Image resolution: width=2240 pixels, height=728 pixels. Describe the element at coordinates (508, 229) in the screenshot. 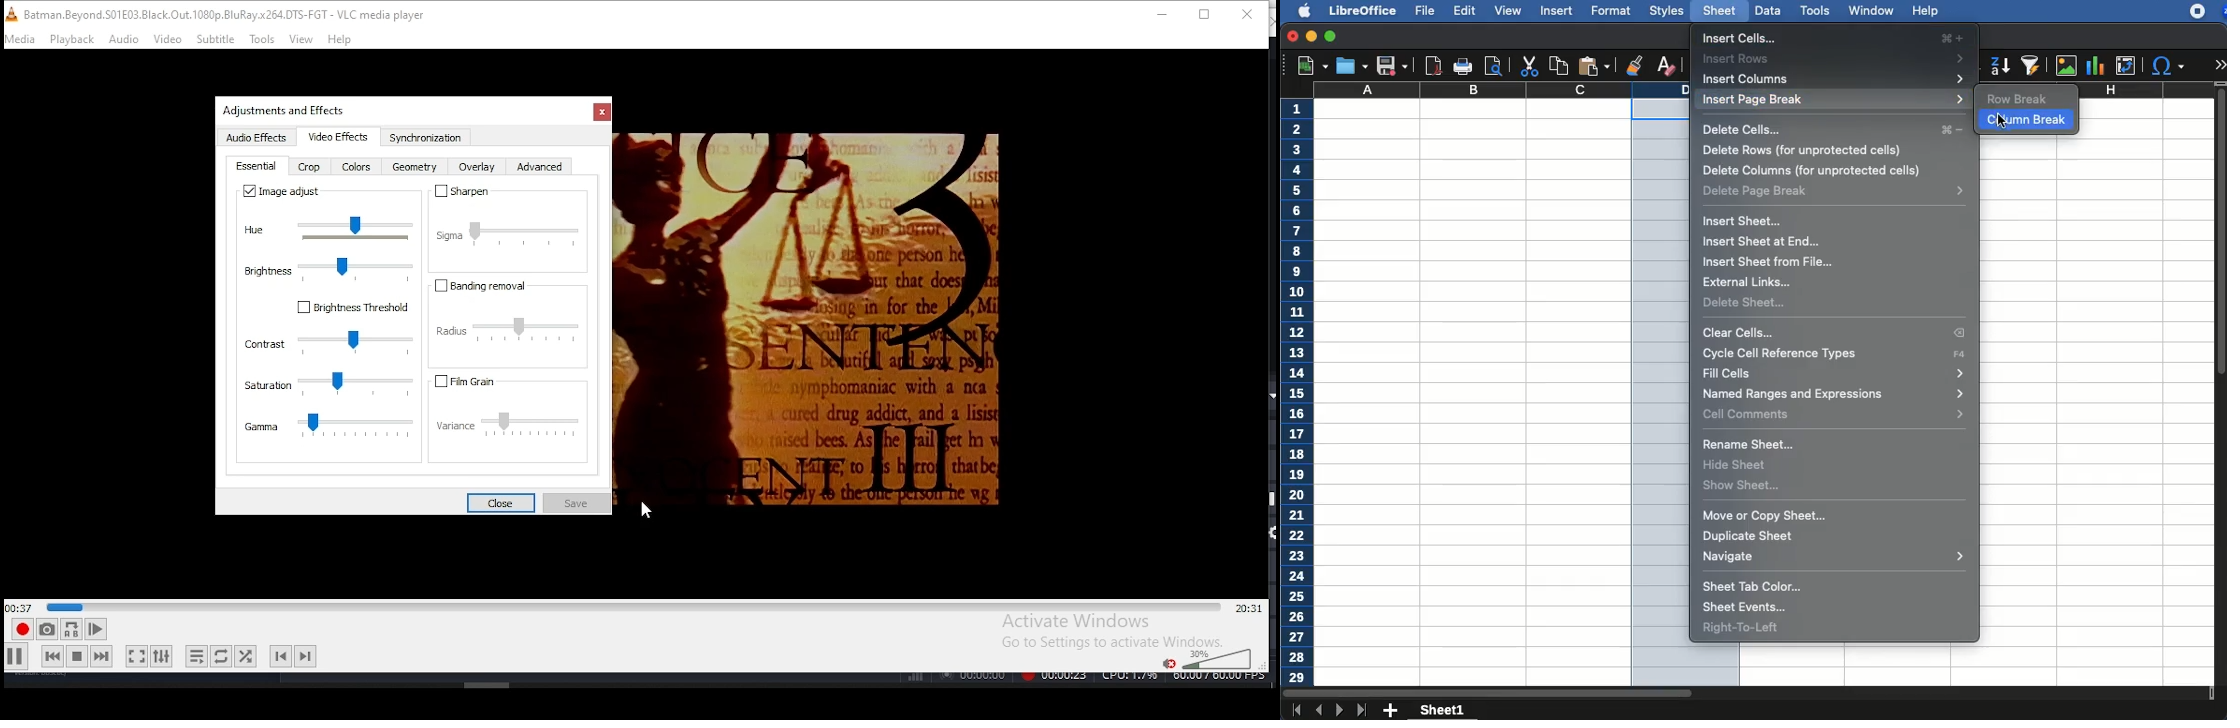

I see `sigma` at that location.